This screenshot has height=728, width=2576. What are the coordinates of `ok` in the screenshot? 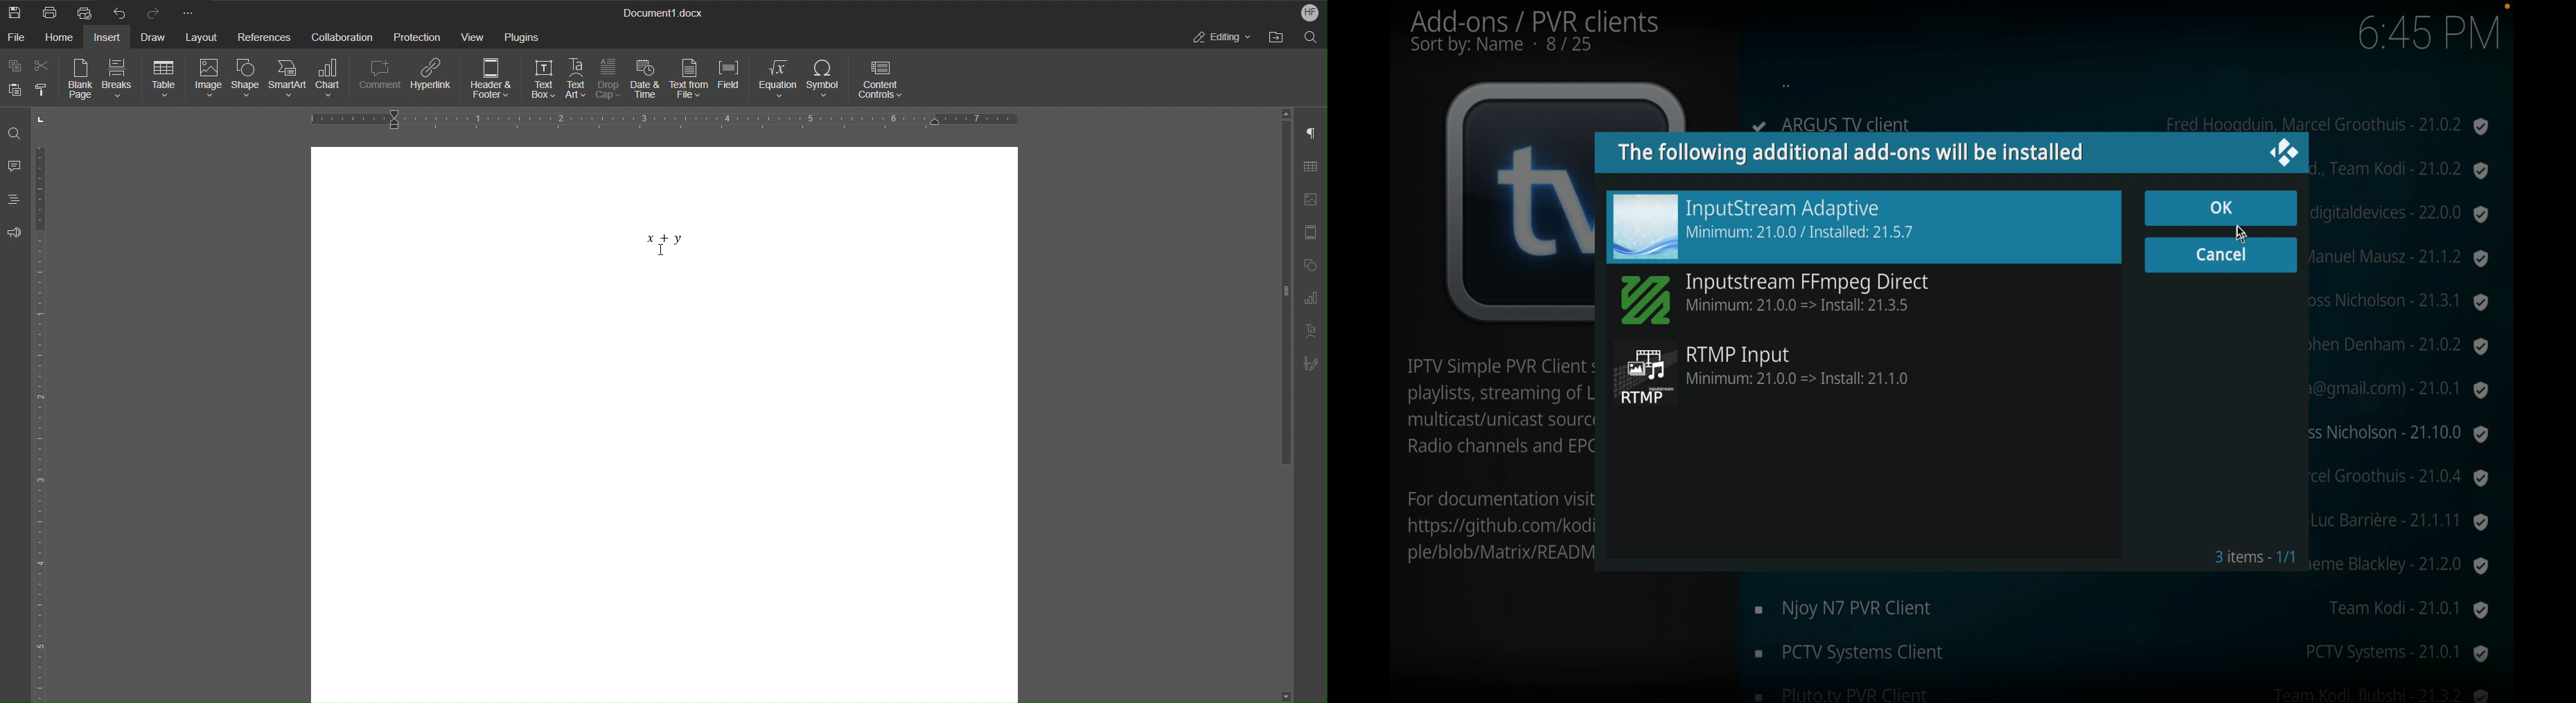 It's located at (2222, 208).